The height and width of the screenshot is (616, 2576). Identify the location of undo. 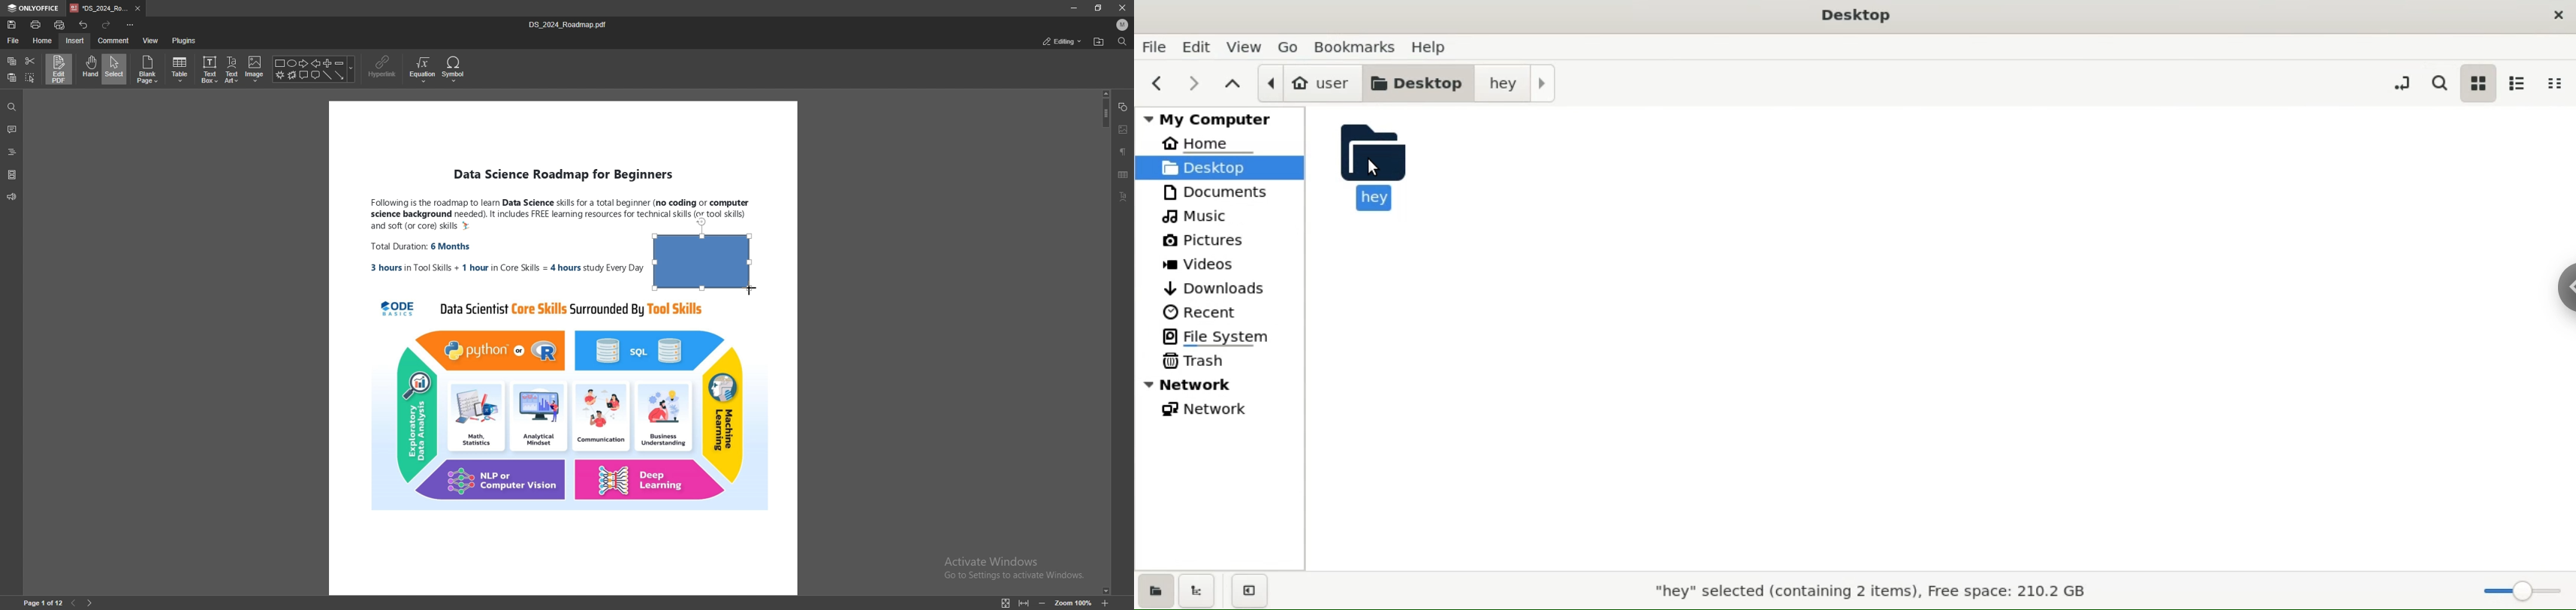
(84, 24).